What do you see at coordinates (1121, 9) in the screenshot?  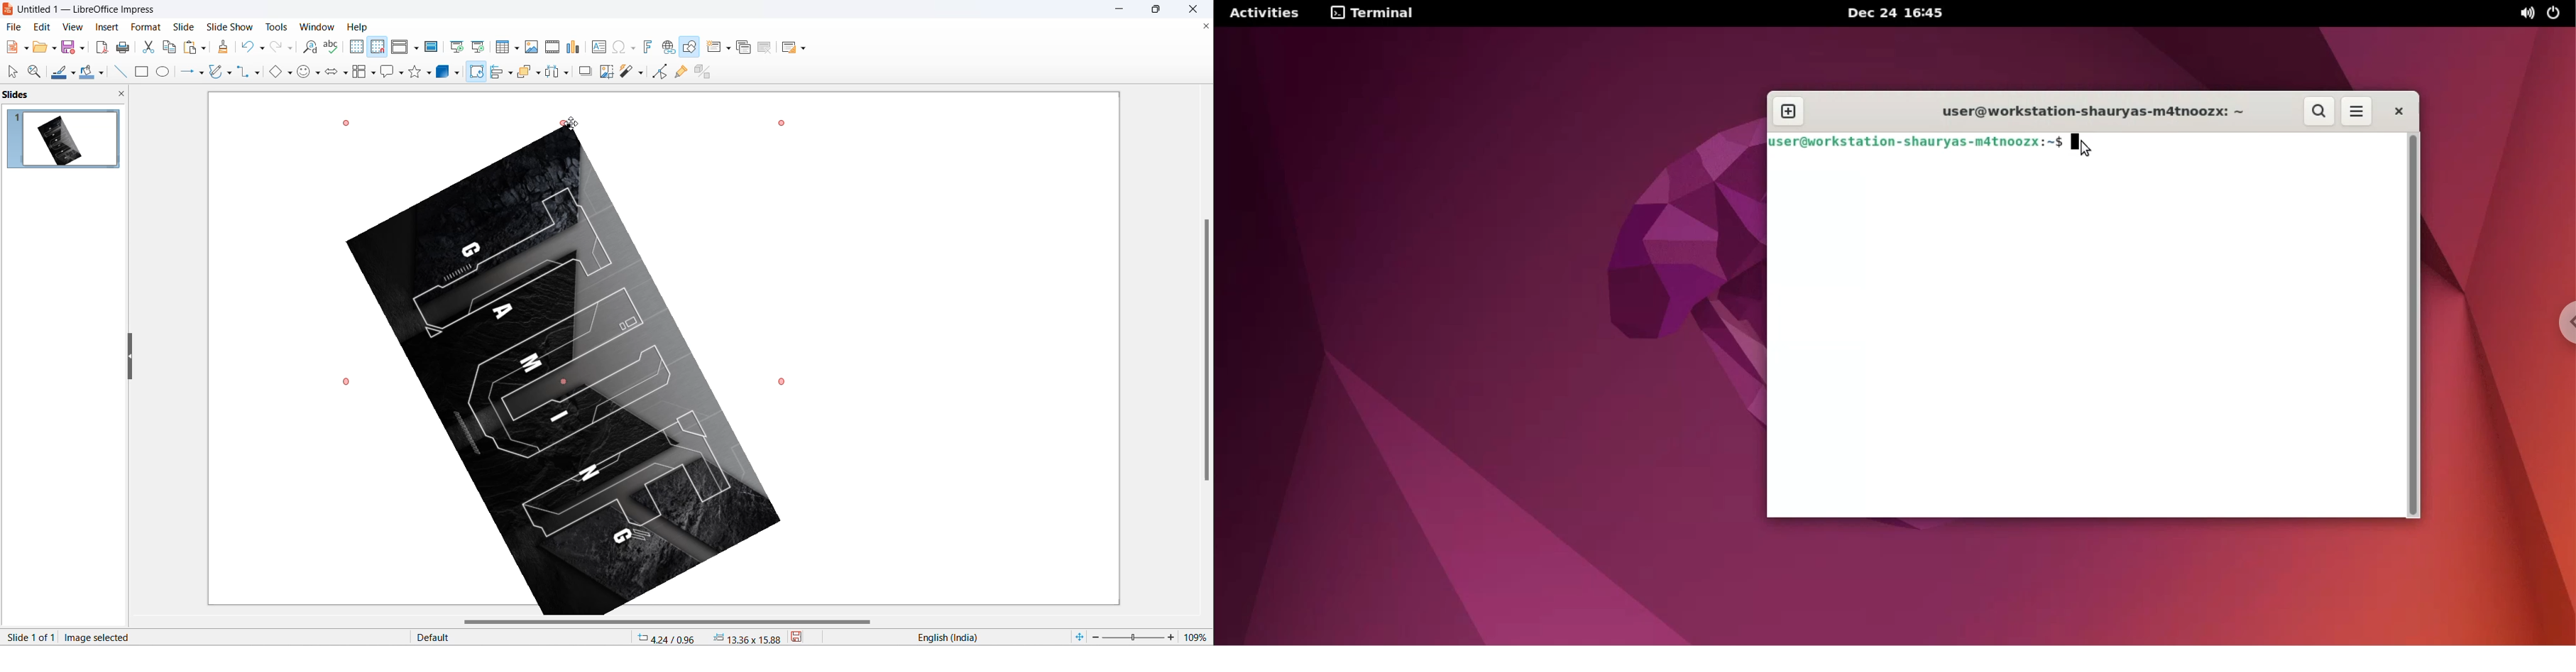 I see `minimize` at bounding box center [1121, 9].